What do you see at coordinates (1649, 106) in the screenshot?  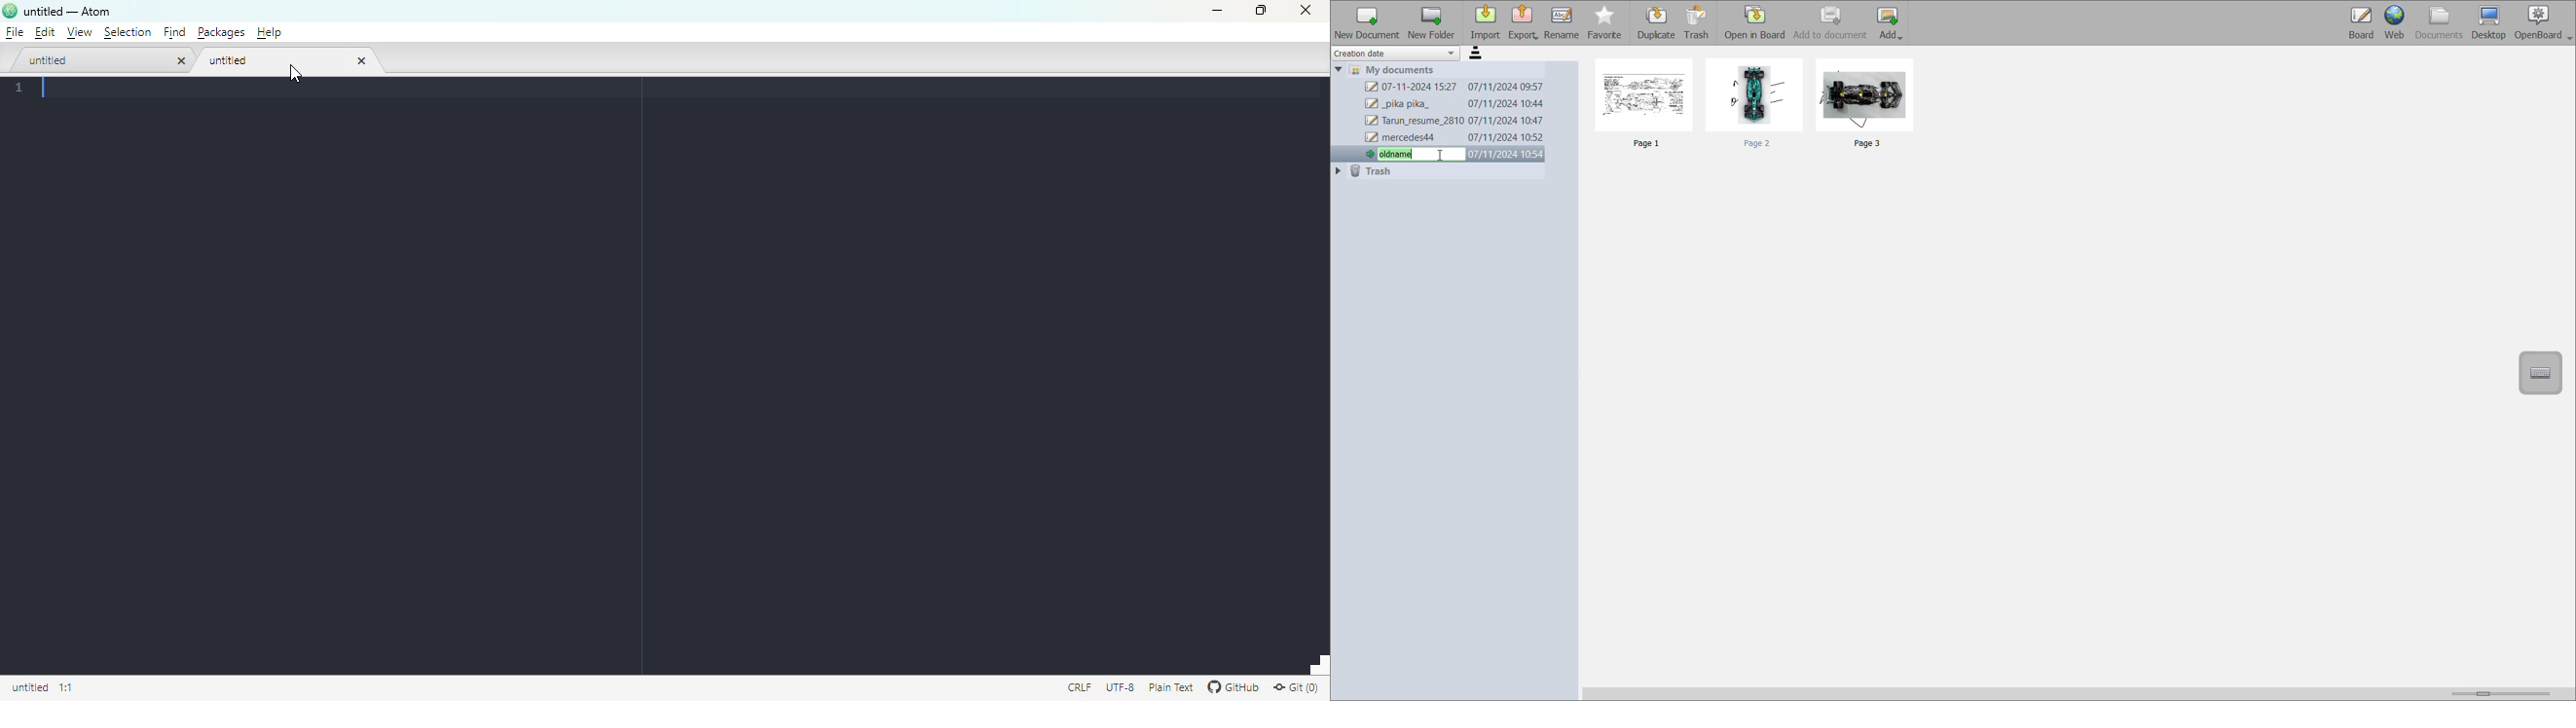 I see `page1` at bounding box center [1649, 106].